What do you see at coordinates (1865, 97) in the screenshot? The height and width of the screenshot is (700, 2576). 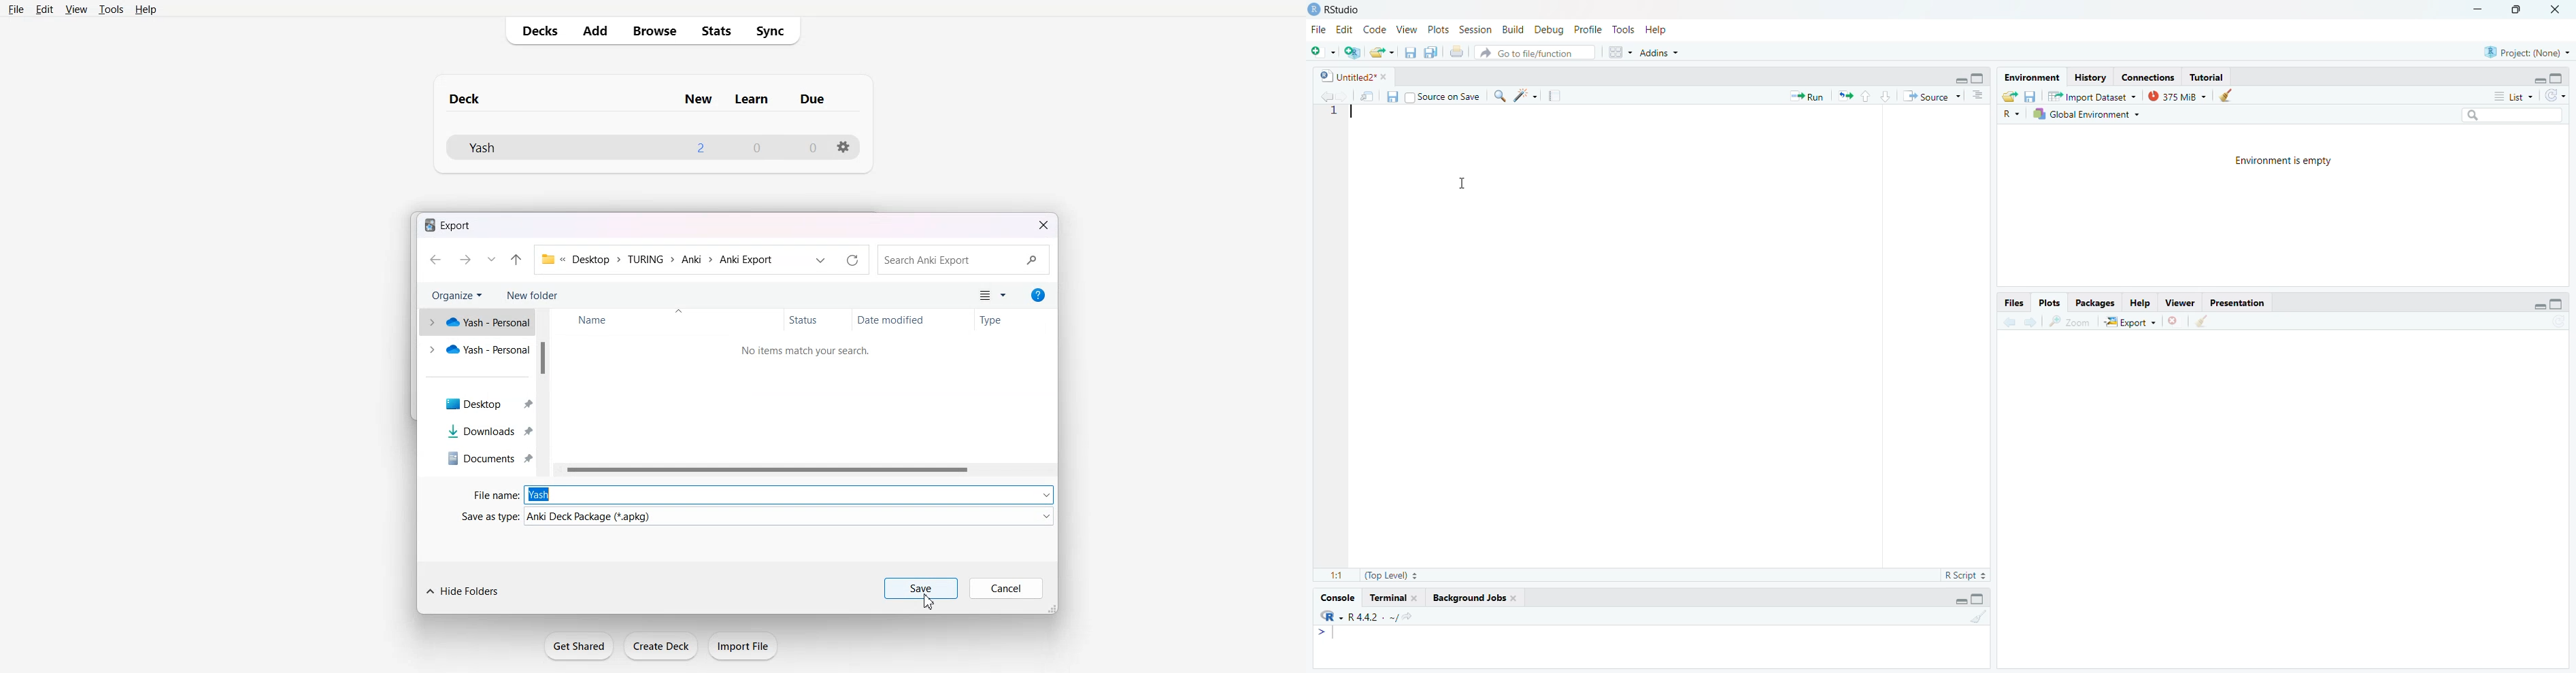 I see `go to previous section/chunk` at bounding box center [1865, 97].